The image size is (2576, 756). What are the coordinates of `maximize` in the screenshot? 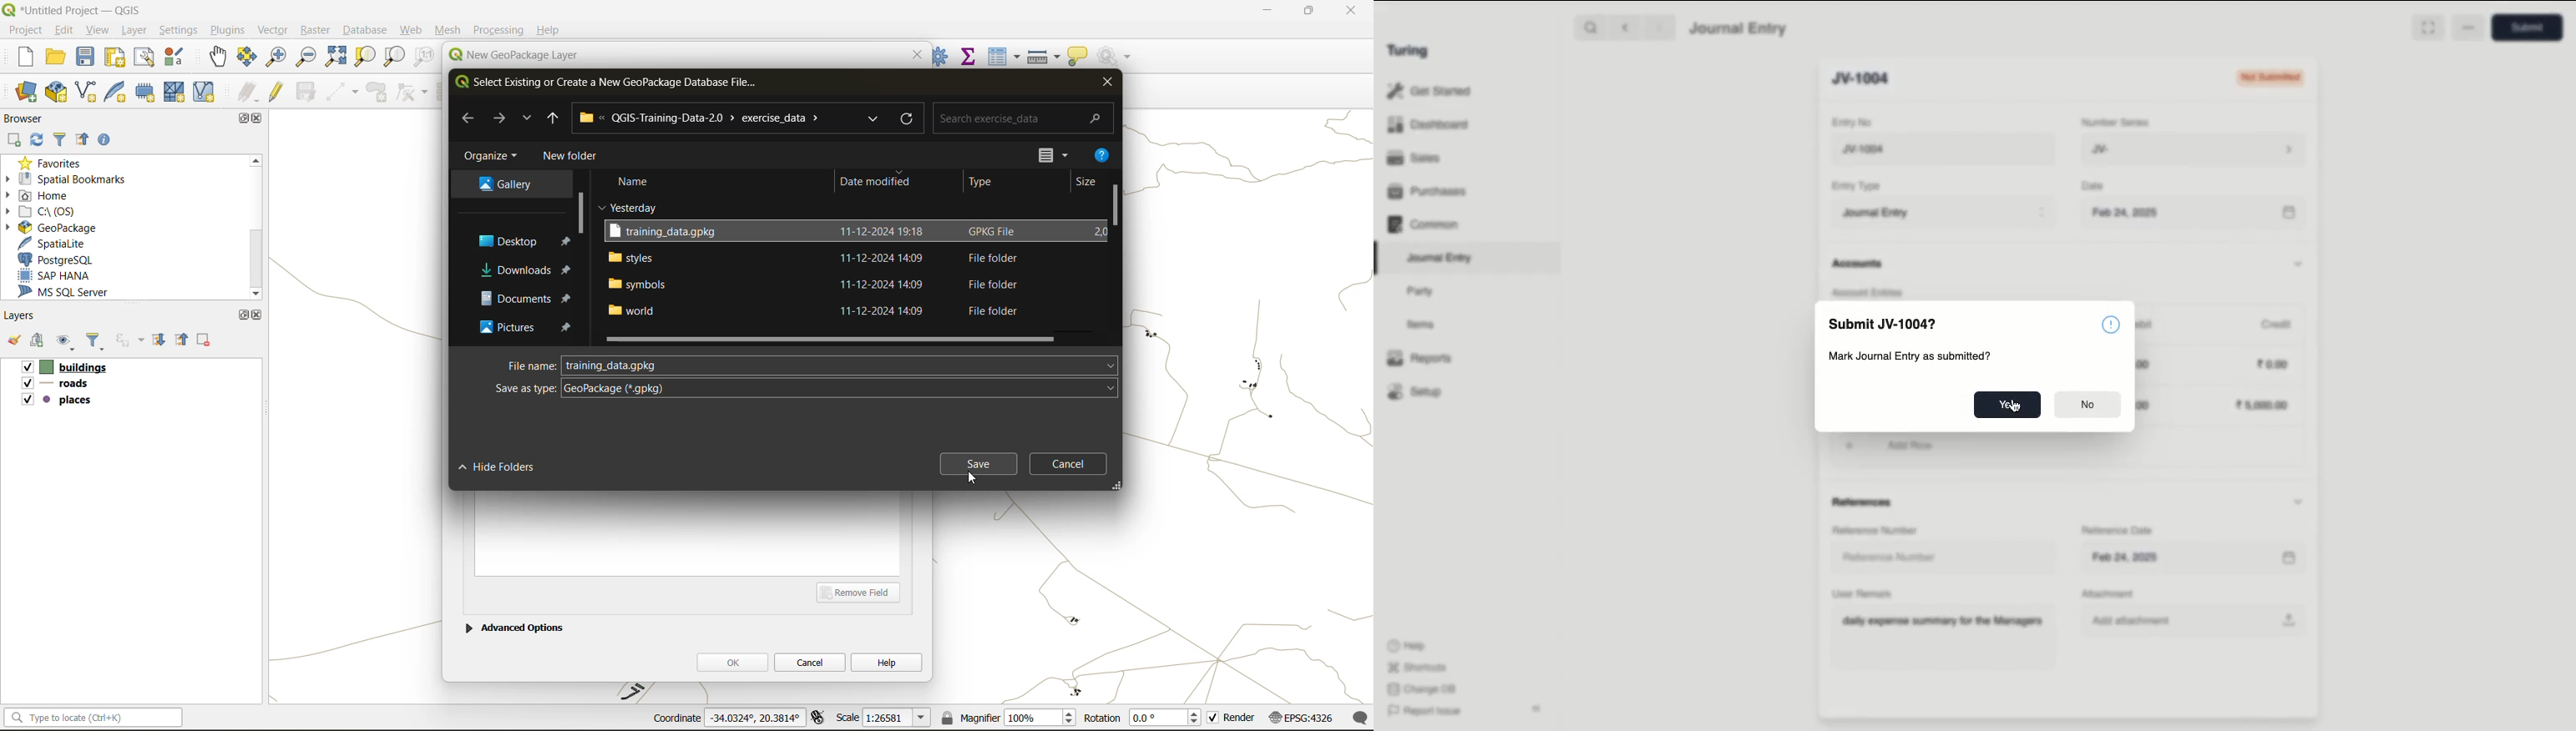 It's located at (240, 118).